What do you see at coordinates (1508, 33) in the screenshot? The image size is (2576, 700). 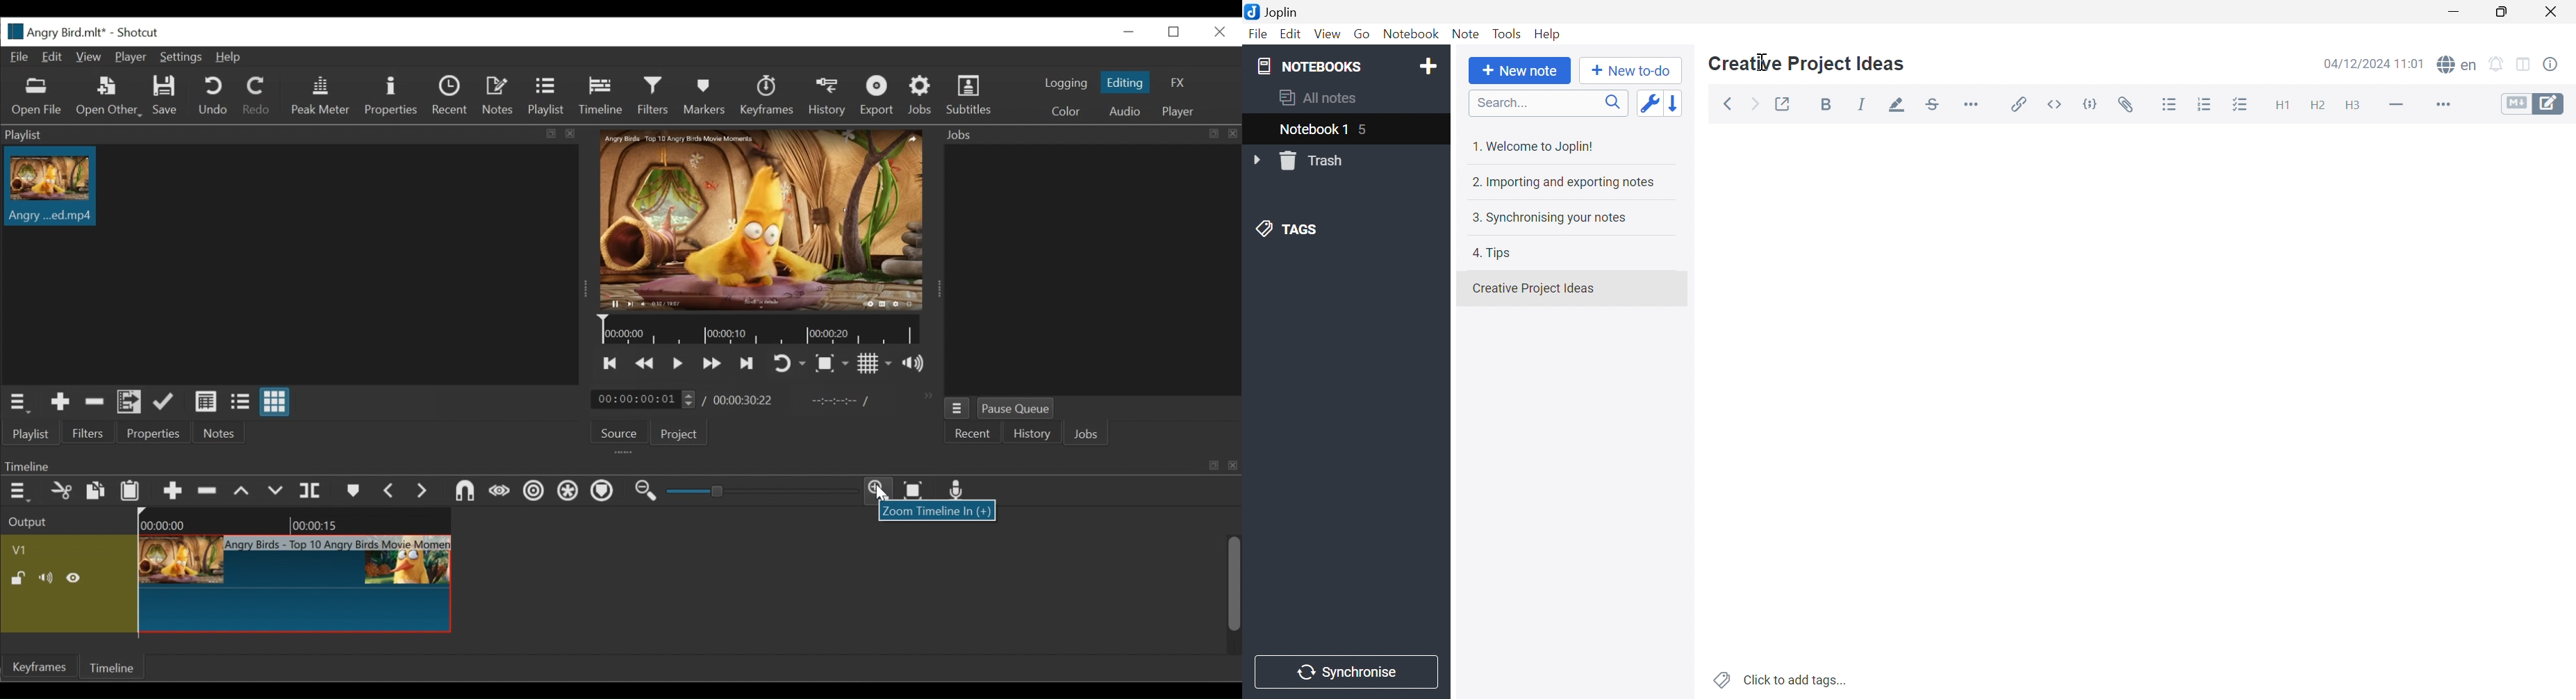 I see `Tools` at bounding box center [1508, 33].